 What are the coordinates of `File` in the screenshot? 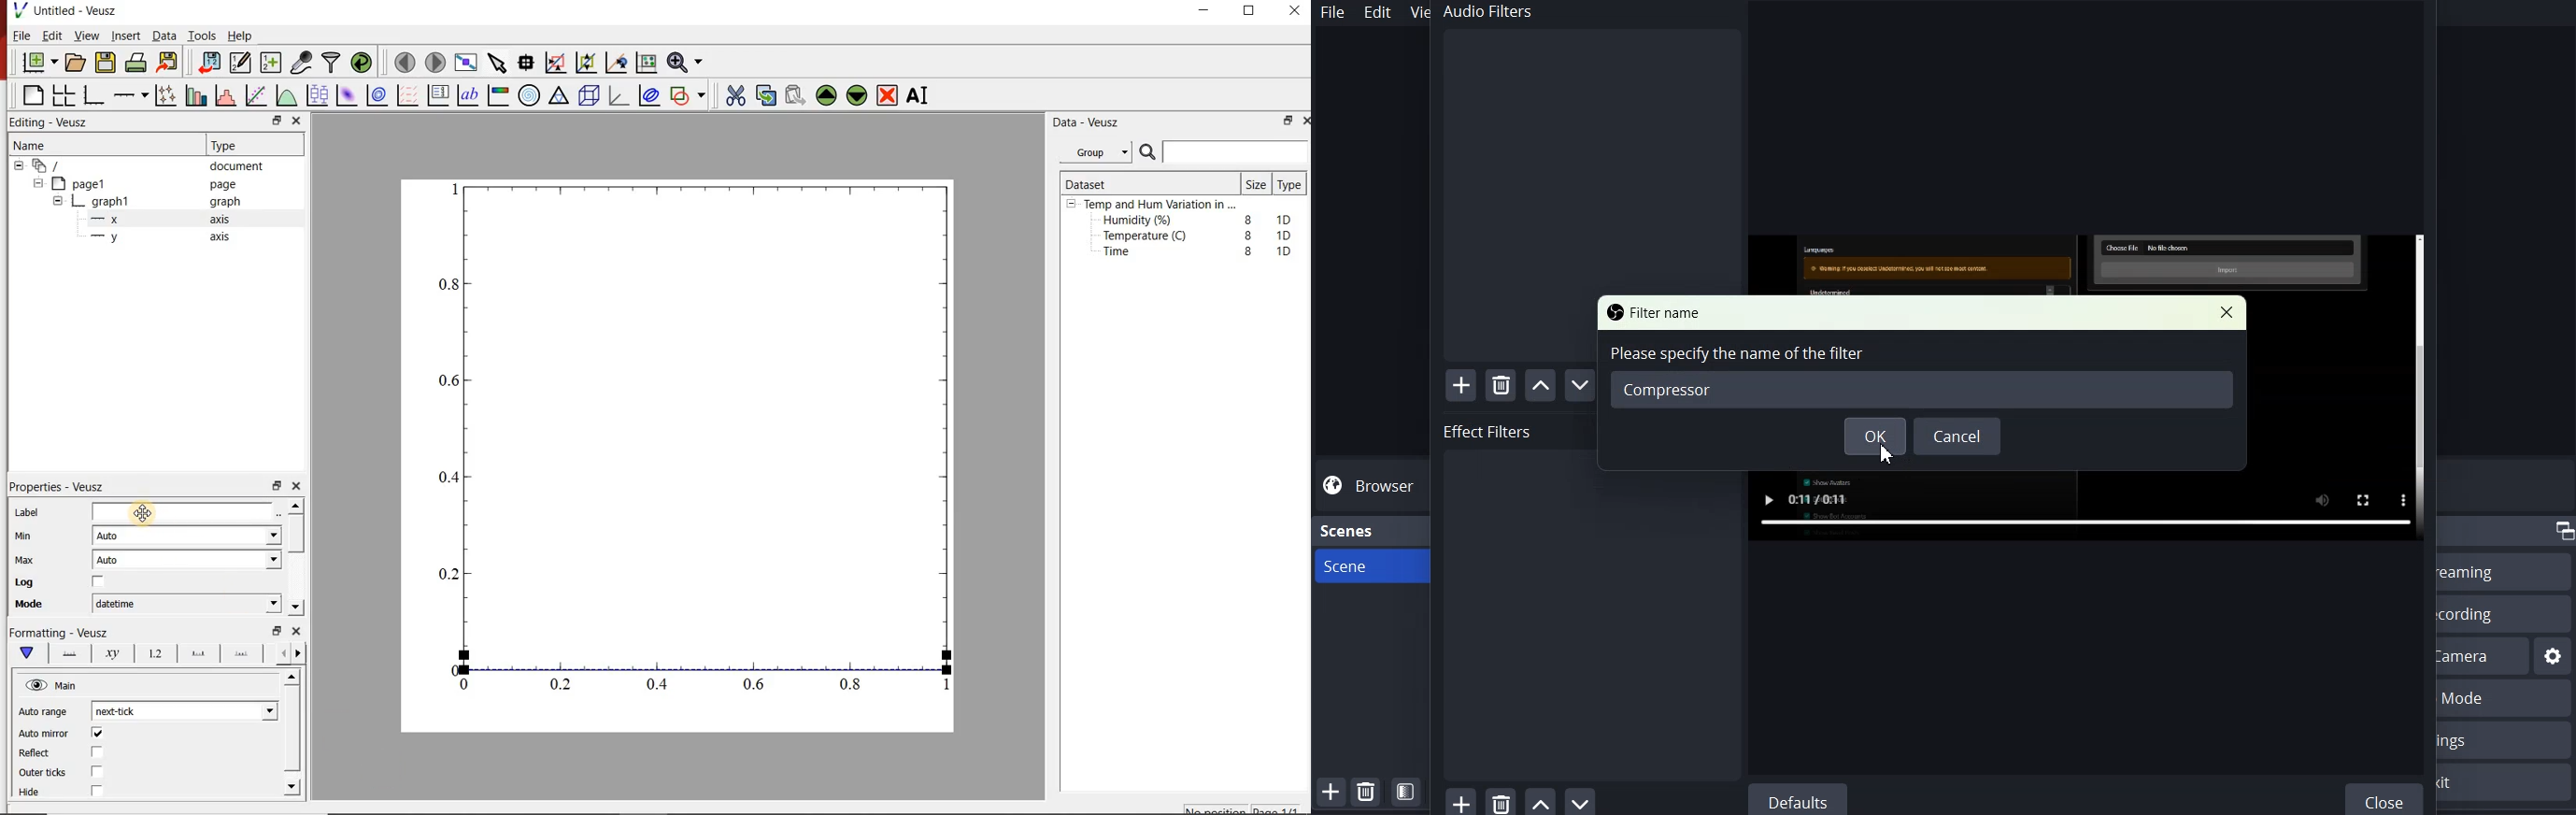 It's located at (1332, 12).